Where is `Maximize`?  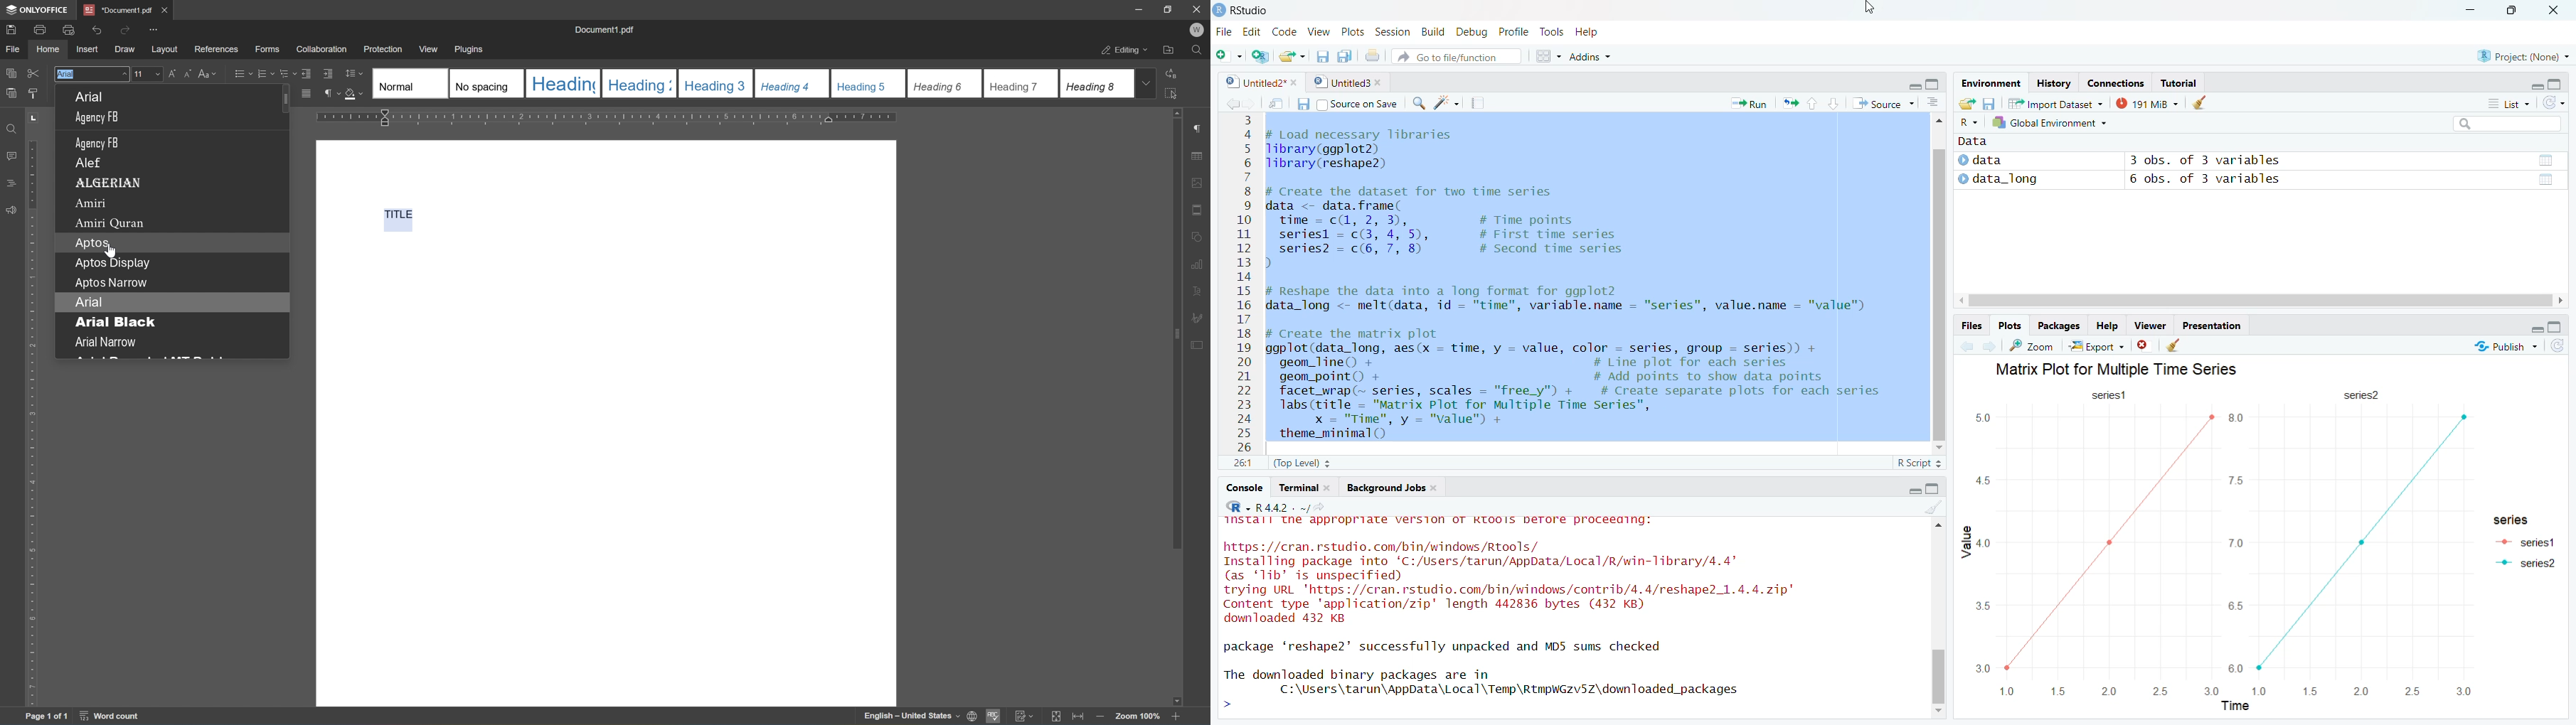 Maximize is located at coordinates (2515, 10).